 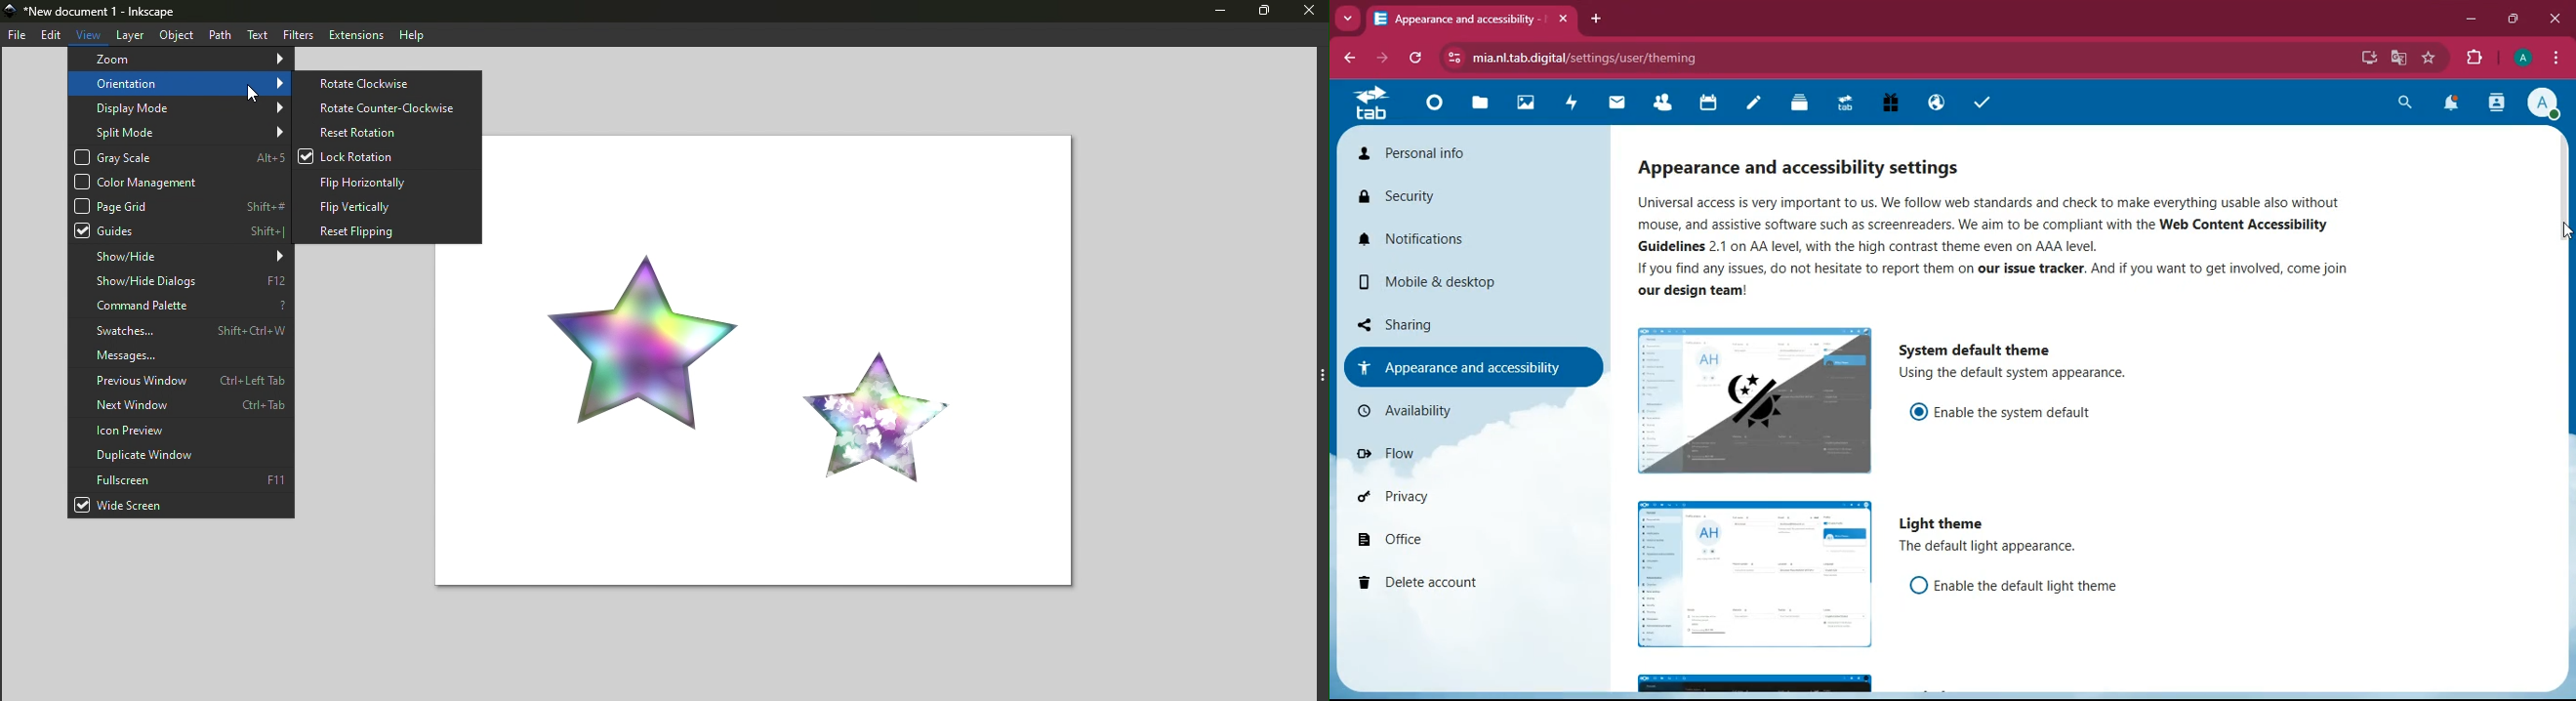 What do you see at coordinates (2467, 19) in the screenshot?
I see `minimize` at bounding box center [2467, 19].